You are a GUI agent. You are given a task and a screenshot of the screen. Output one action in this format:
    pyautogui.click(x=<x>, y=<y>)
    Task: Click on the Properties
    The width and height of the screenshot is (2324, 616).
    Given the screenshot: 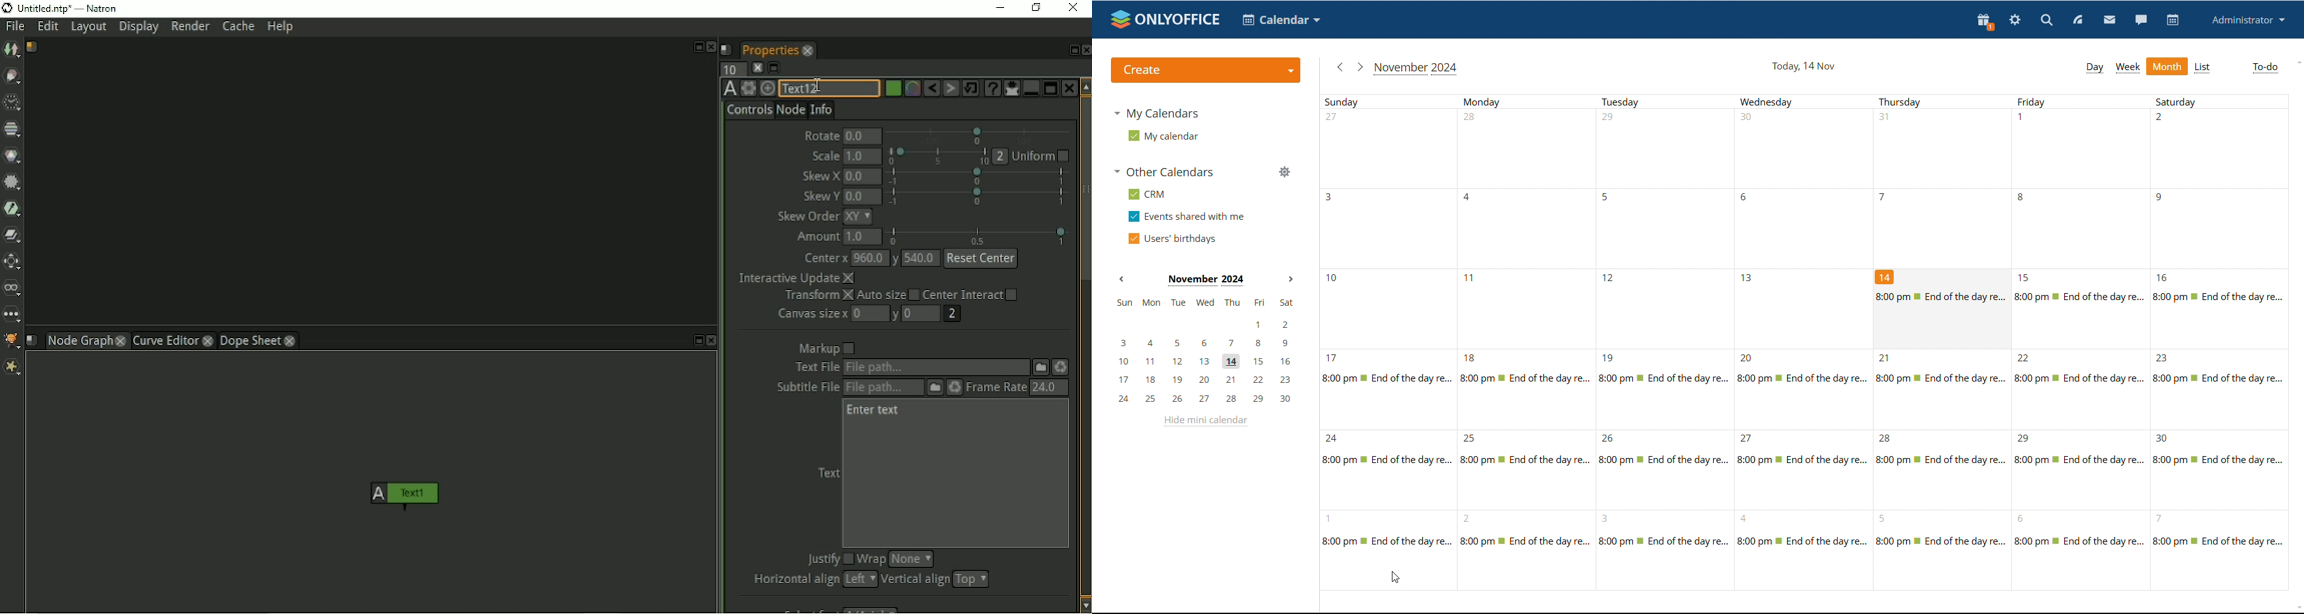 What is the action you would take?
    pyautogui.click(x=768, y=48)
    